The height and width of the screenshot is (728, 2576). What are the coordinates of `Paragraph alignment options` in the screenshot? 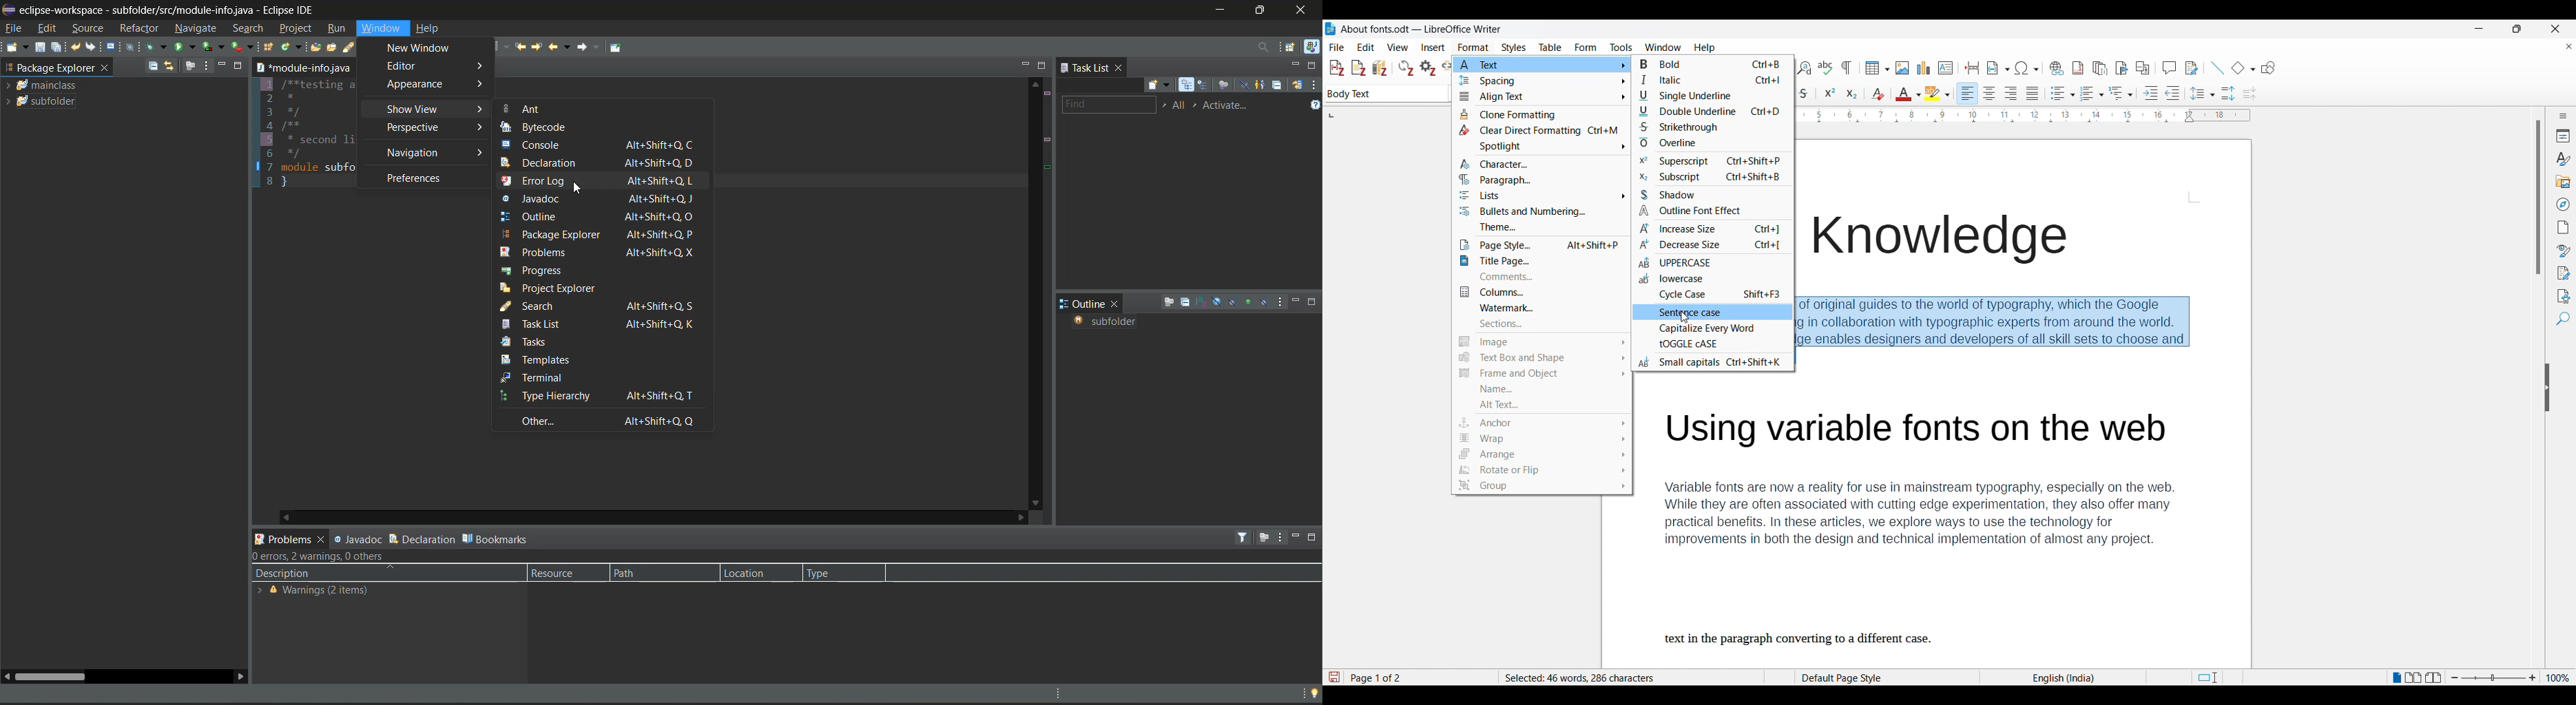 It's located at (1999, 93).